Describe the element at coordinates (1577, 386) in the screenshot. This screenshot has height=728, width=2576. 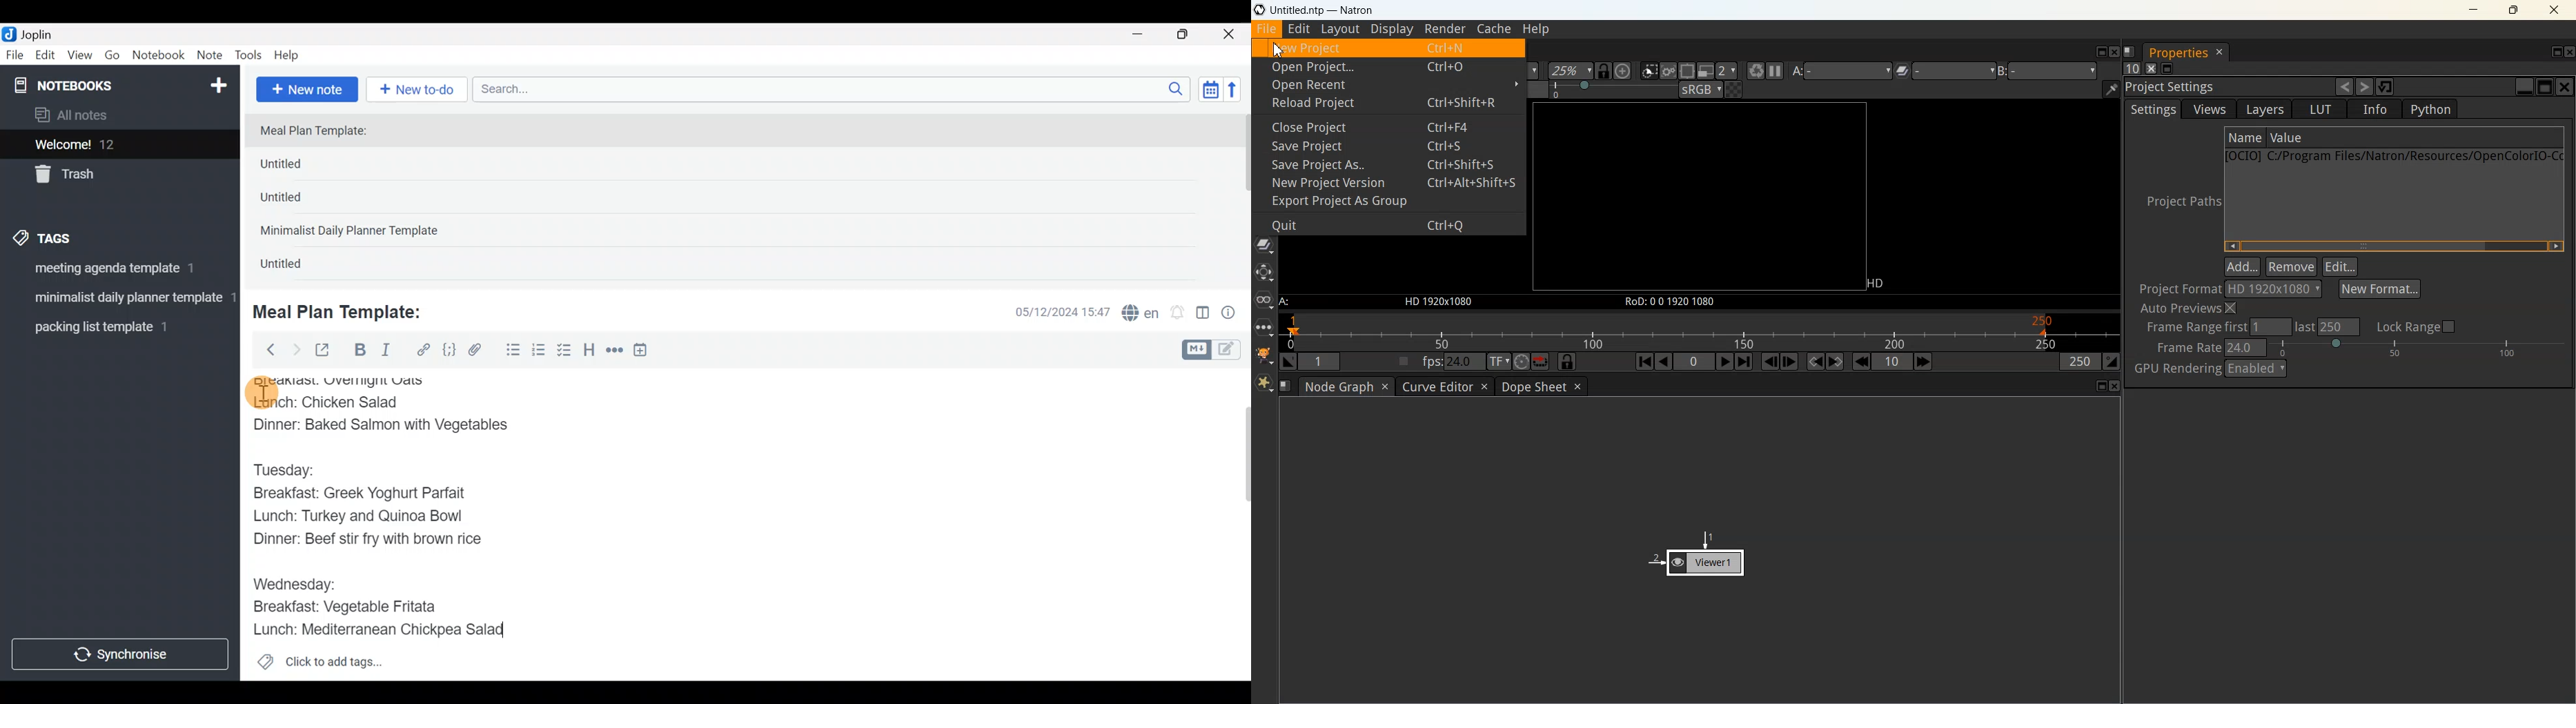
I see `Close Dope sheet` at that location.